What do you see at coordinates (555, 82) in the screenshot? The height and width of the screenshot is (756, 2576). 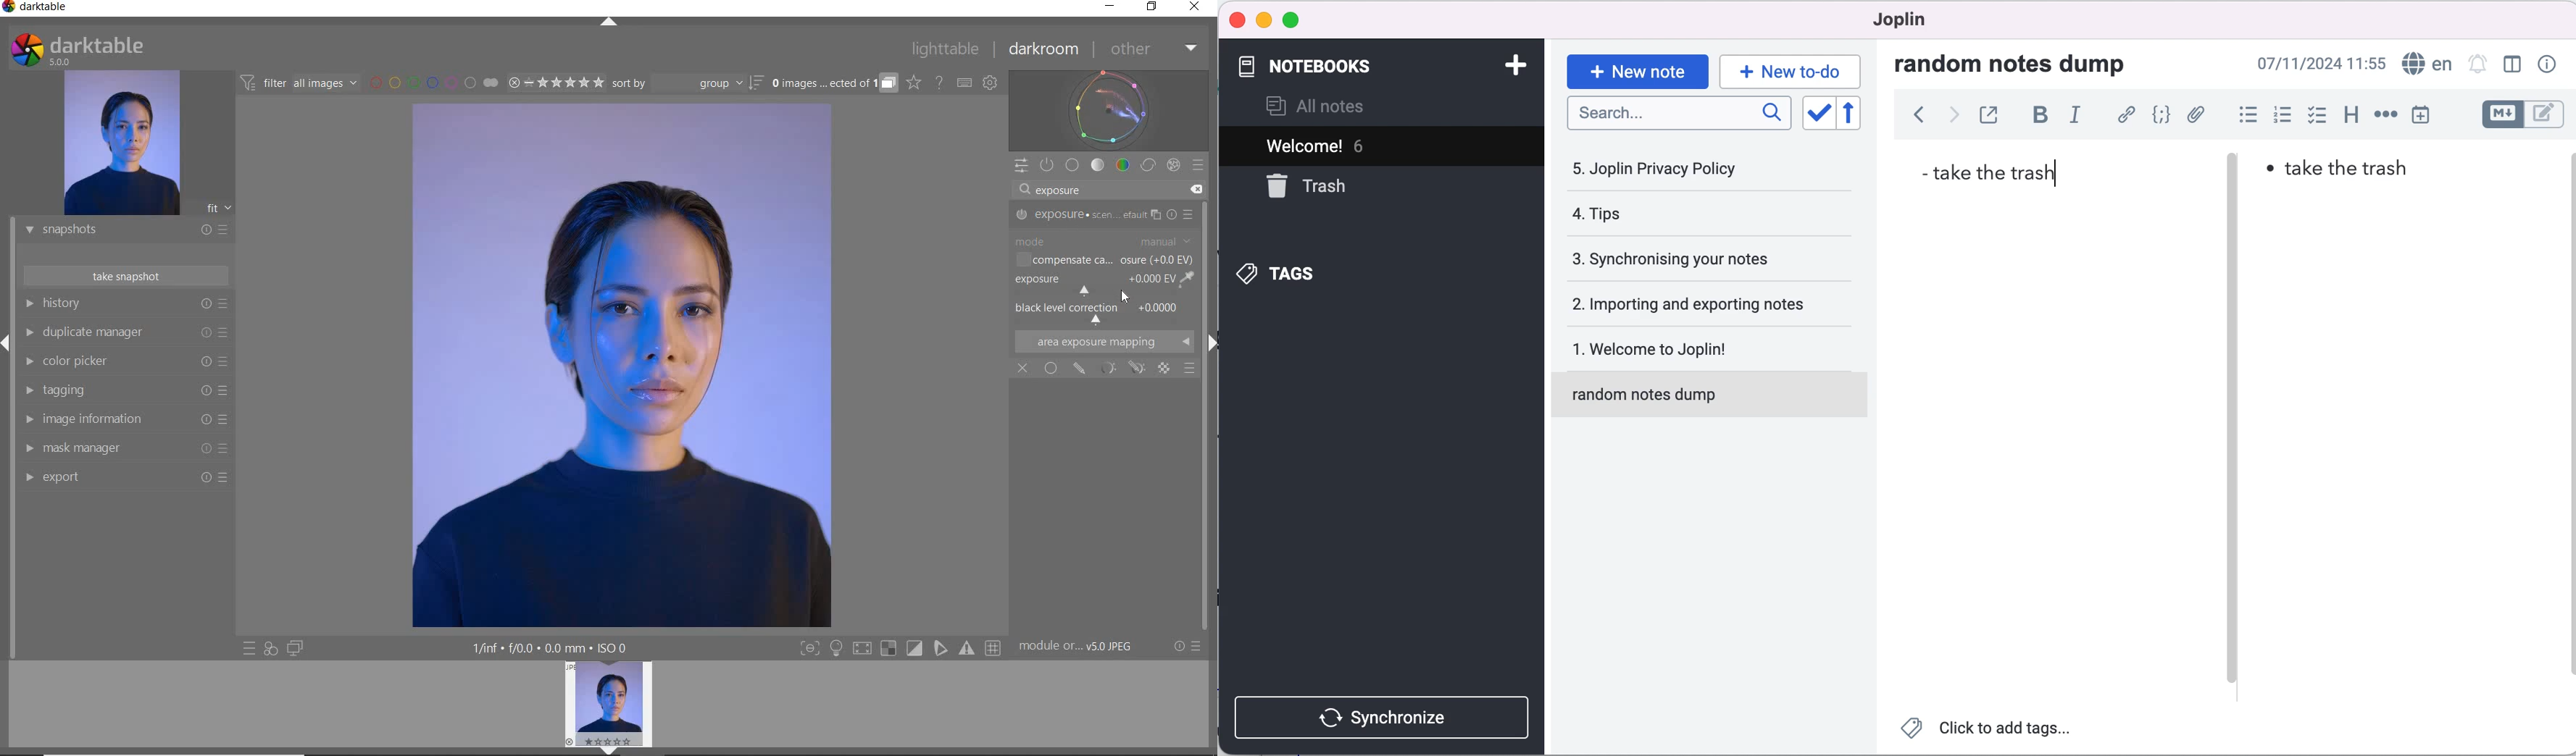 I see `RANGE RATING OF SELECTED IMAGES` at bounding box center [555, 82].